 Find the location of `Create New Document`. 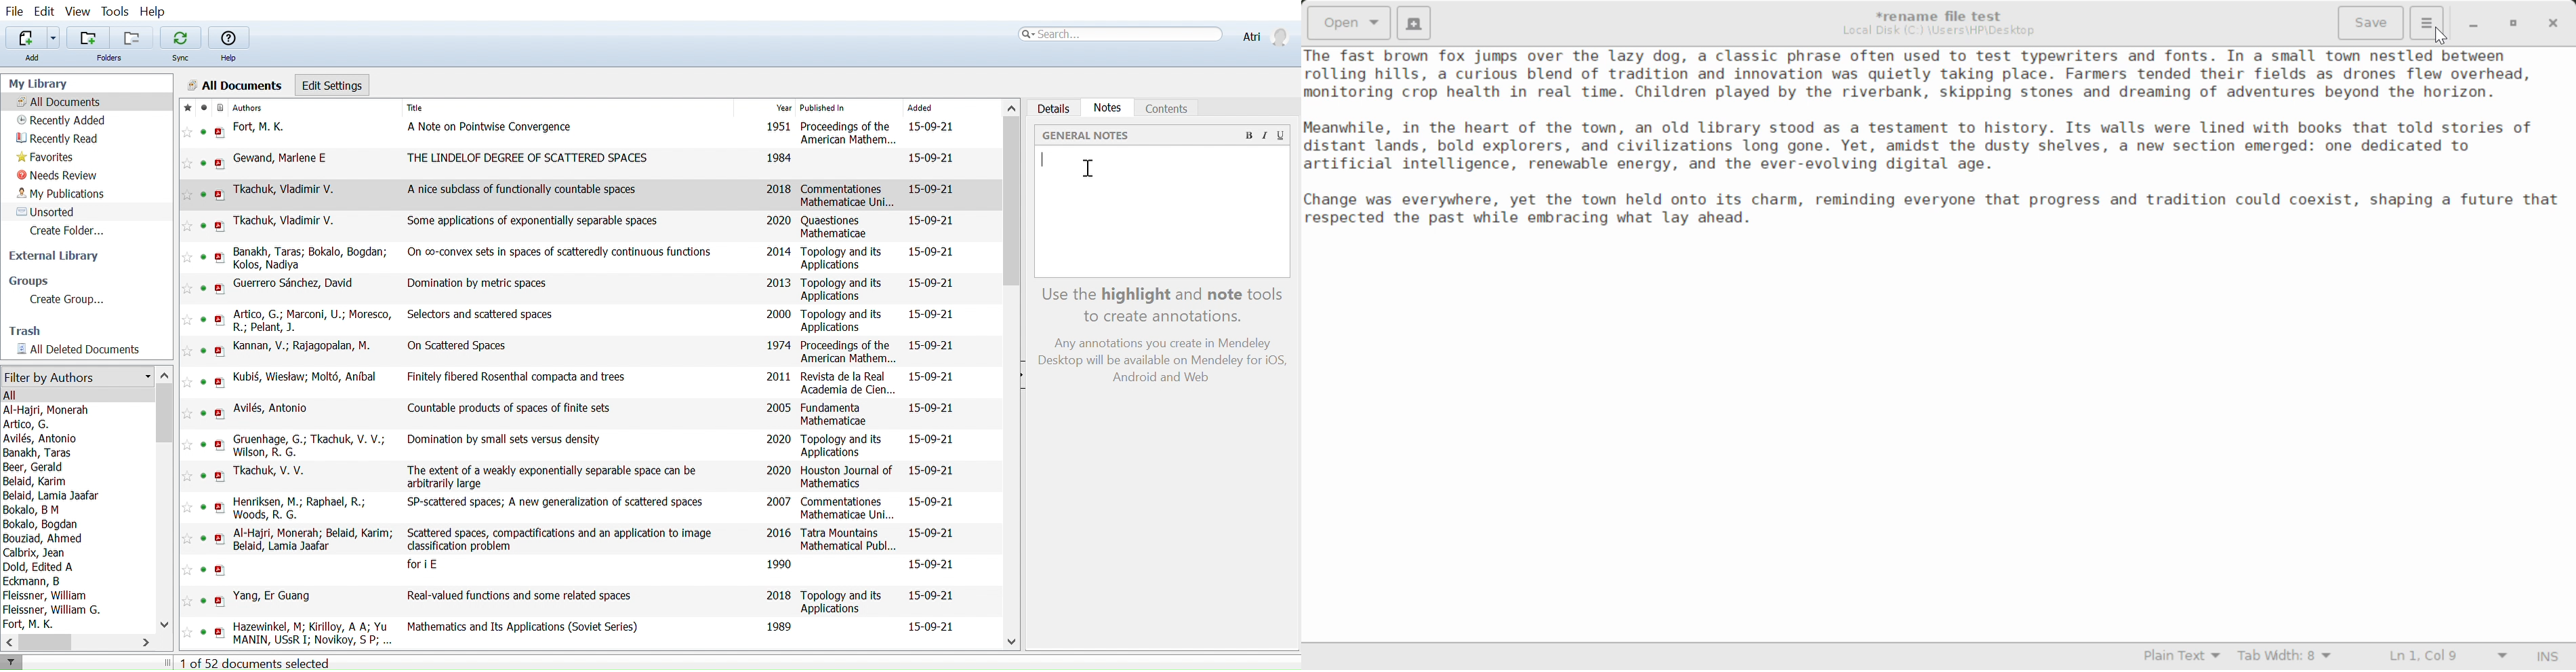

Create New Document is located at coordinates (1416, 23).